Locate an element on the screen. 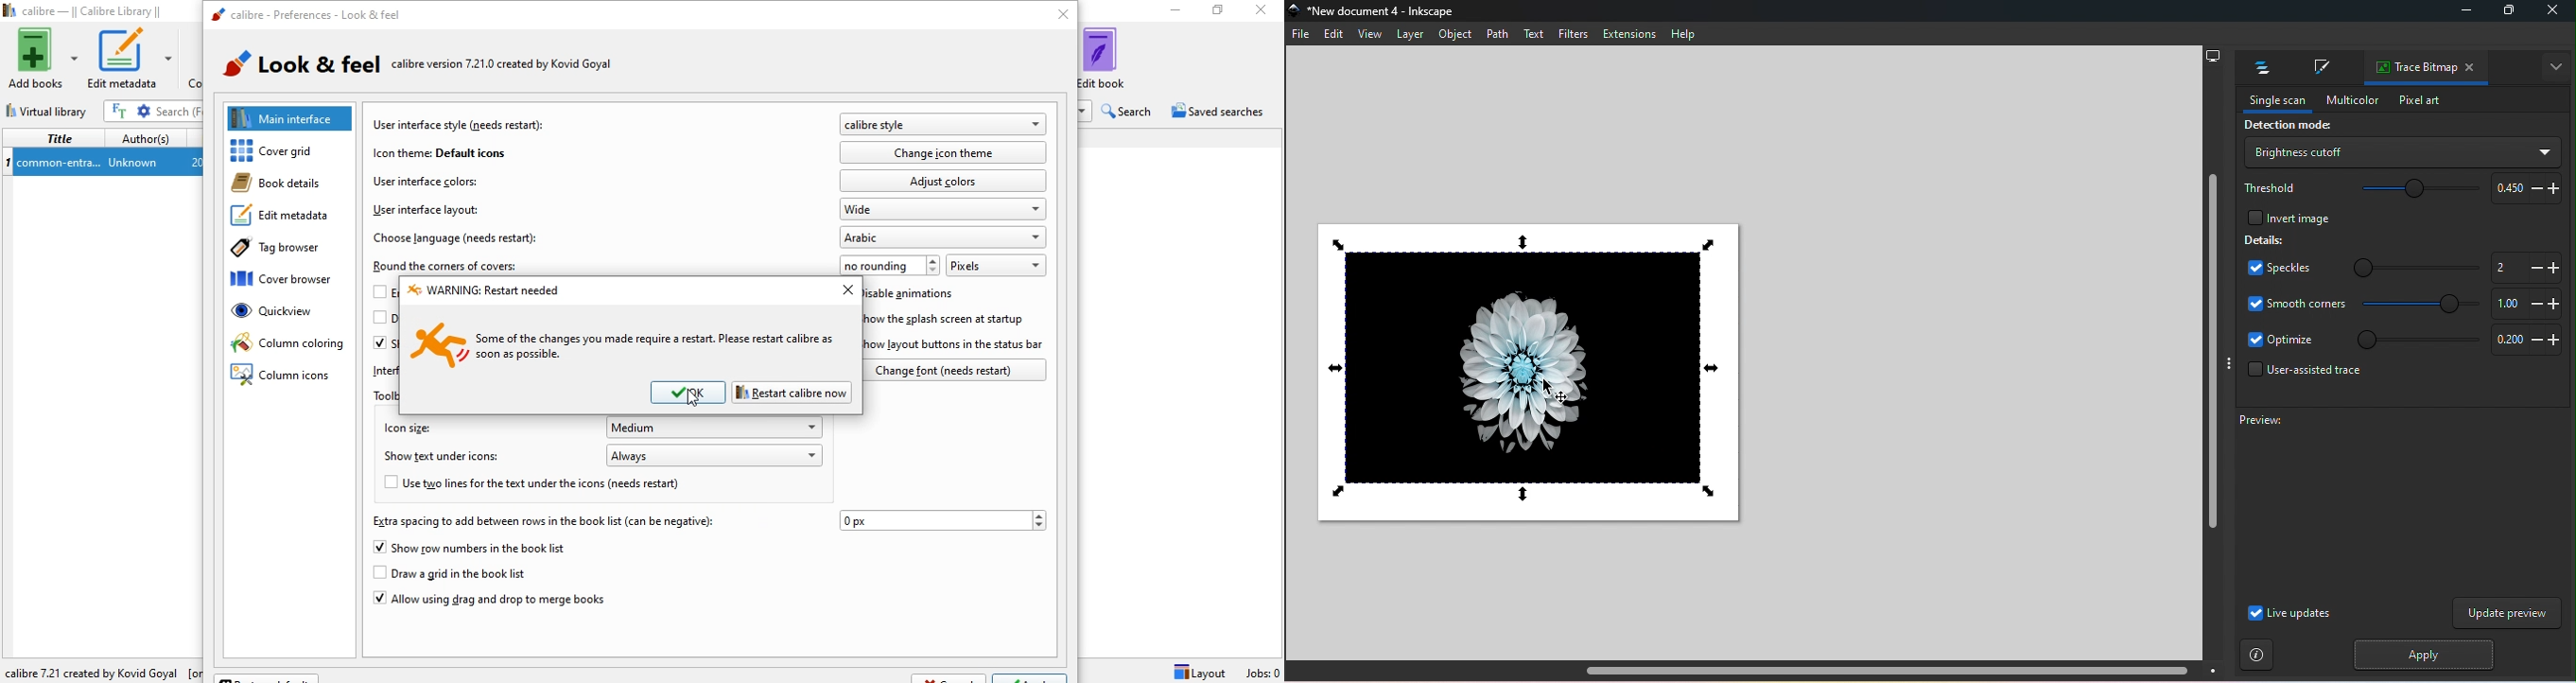 The image size is (2576, 700). no rounding is located at coordinates (891, 264).